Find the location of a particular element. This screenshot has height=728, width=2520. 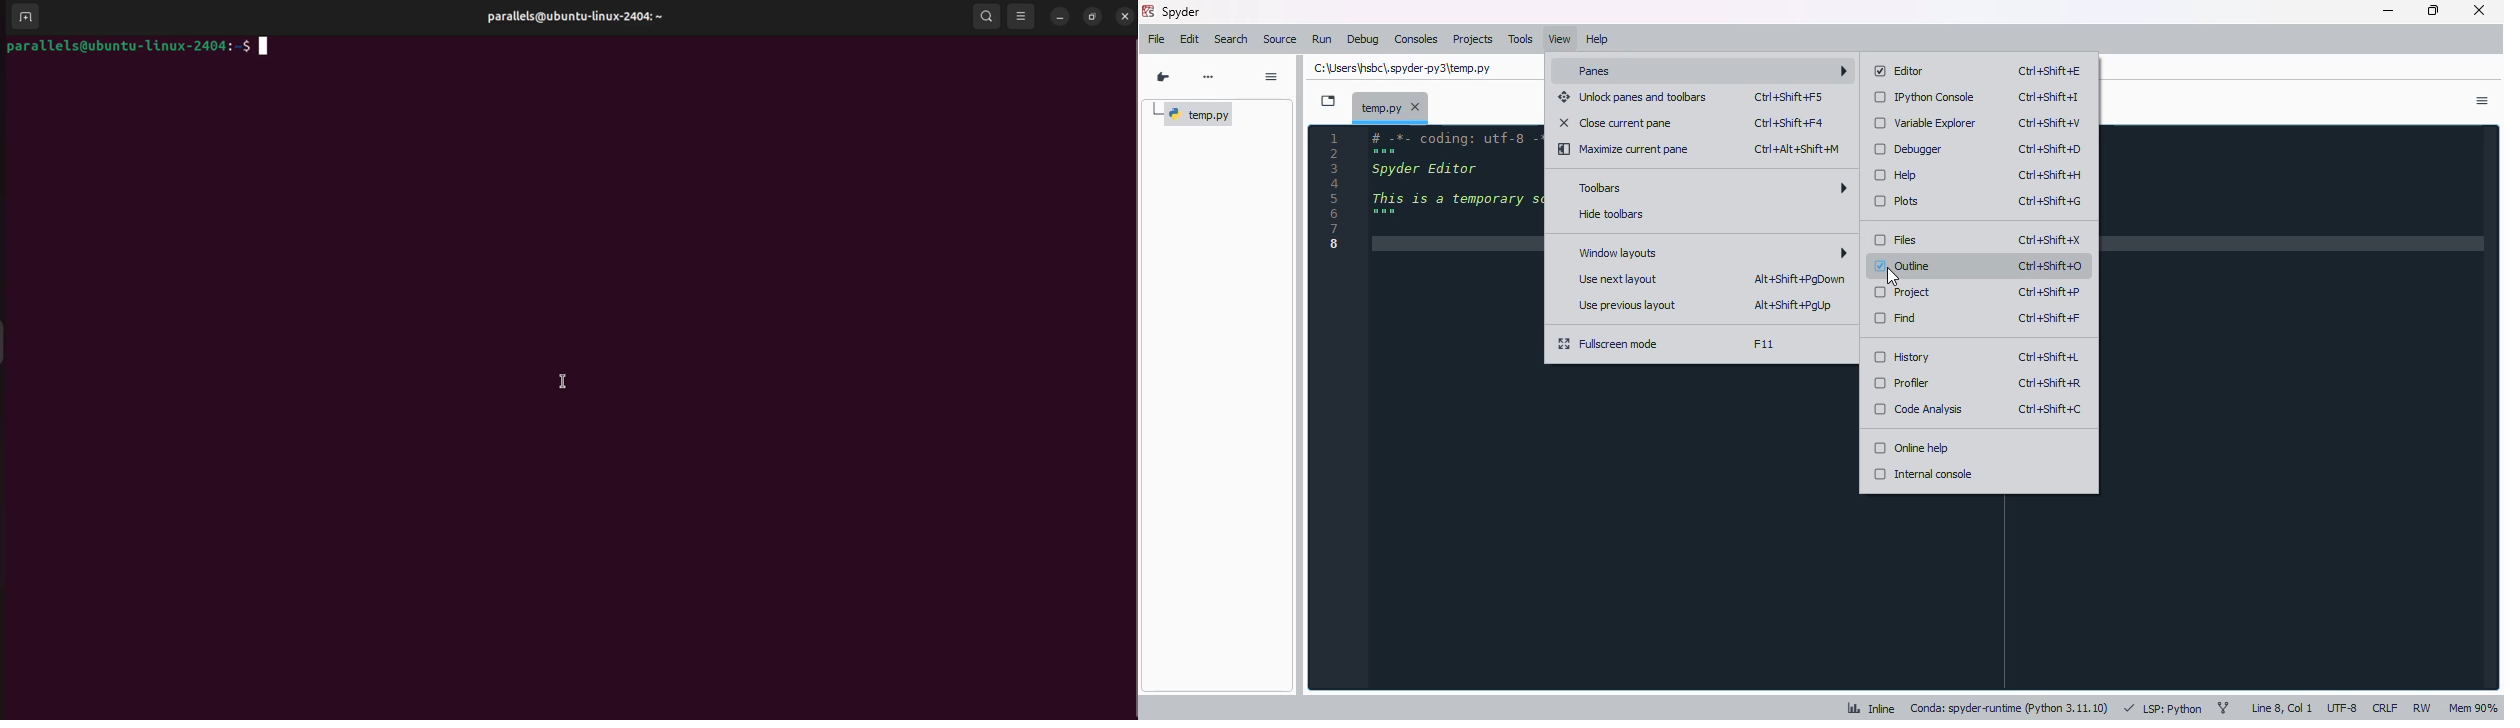

logo is located at coordinates (1149, 11).